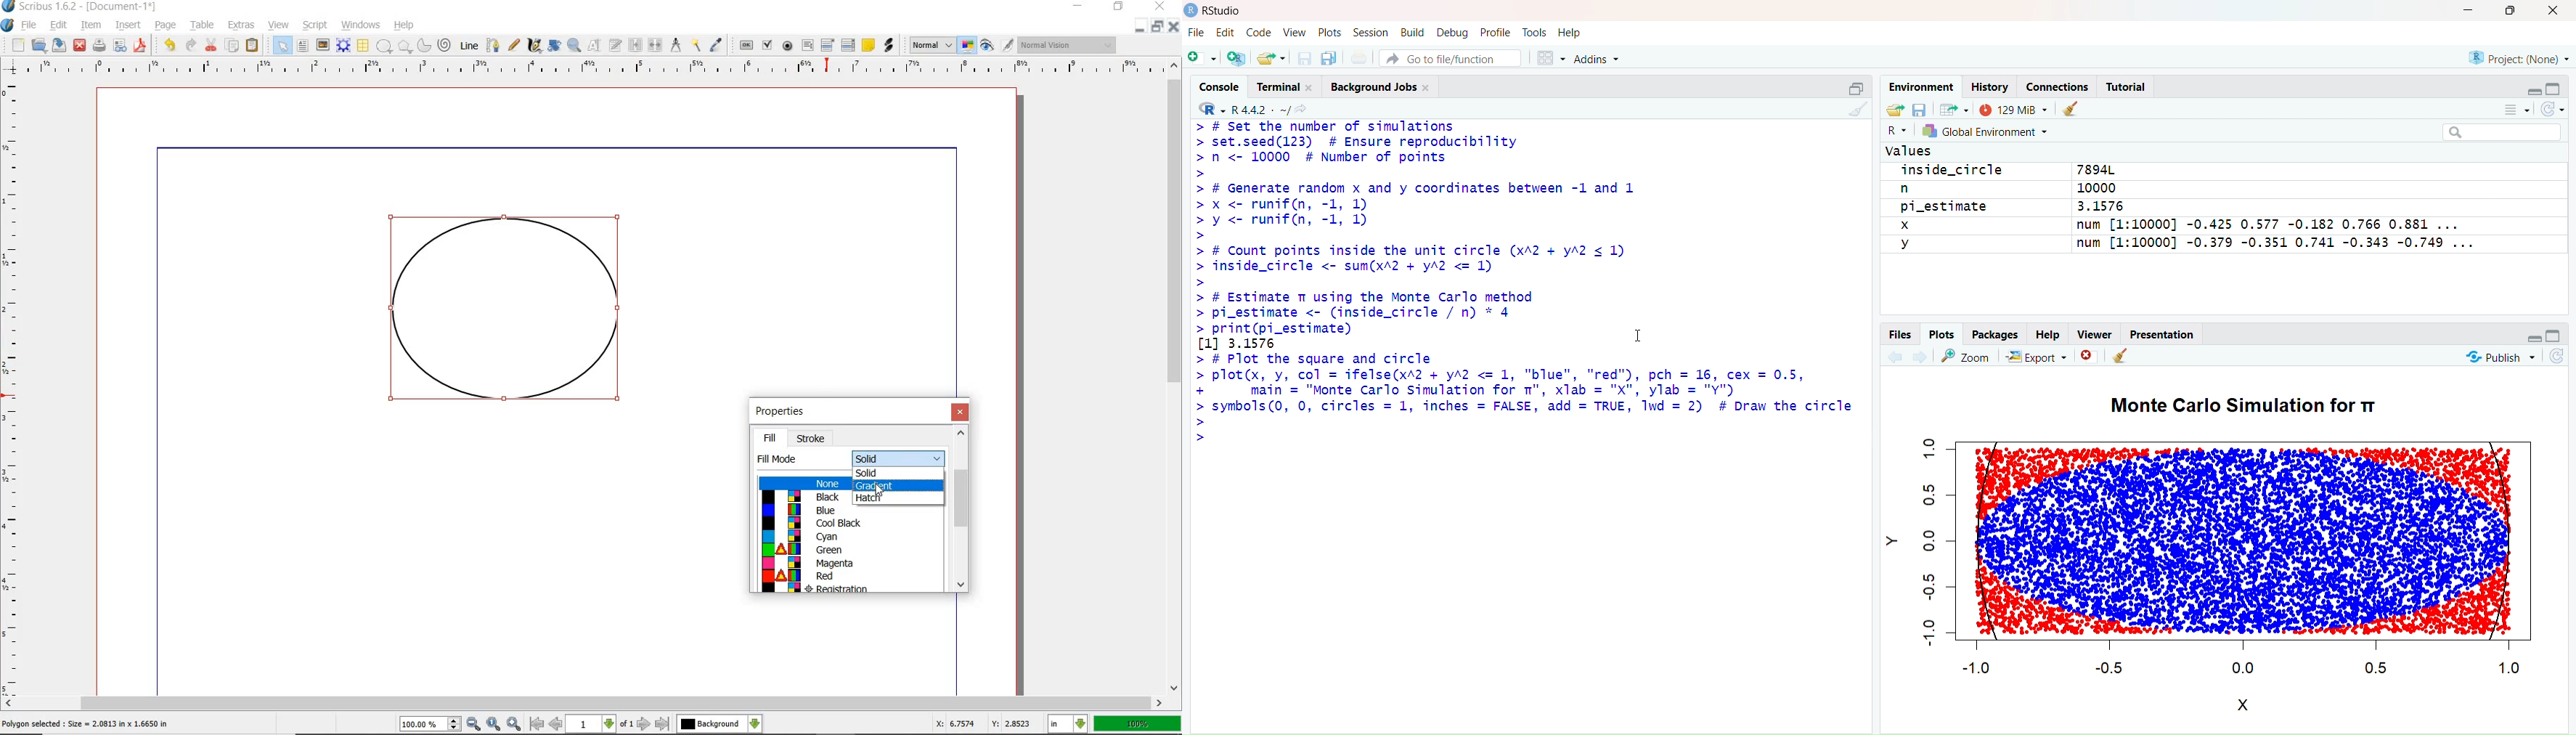 The image size is (2576, 756). I want to click on > # Set the number of simulations

> set.seed(123) # Ensure reproducibility

> n <- 10000 # Number of points

>

> # Generate random x and y coordinates between -1 and 1

> Xx <= runif(n, -1, 1)

> y <= runif(n, -1, 1)

>

> # Count points inside the unit circle (xA2 + yA2 < 1)

> inside_circle <- sum(xA2 + yA2 <= 1)

>

> # Estimate m using the Monte Carlo method

> pi_estimate <- (inside_circle / n) * 4

> print(pi_estimate) 1

[1] 3.1576

> # Plot the square and circle
plot(x, y, col = ifelse(xA2 + yA2 <= 1, 'BNER", "W&"), pch = 16, cex = 0.5,

main = "Monte Carlo Simulation for mn", xlab = "X", ylab = "Y")

symbols (0, 0, circles = 1, inches = FALSE, add = TRUE, Twd = 2) # Draw the circle
|, so click(1520, 280).